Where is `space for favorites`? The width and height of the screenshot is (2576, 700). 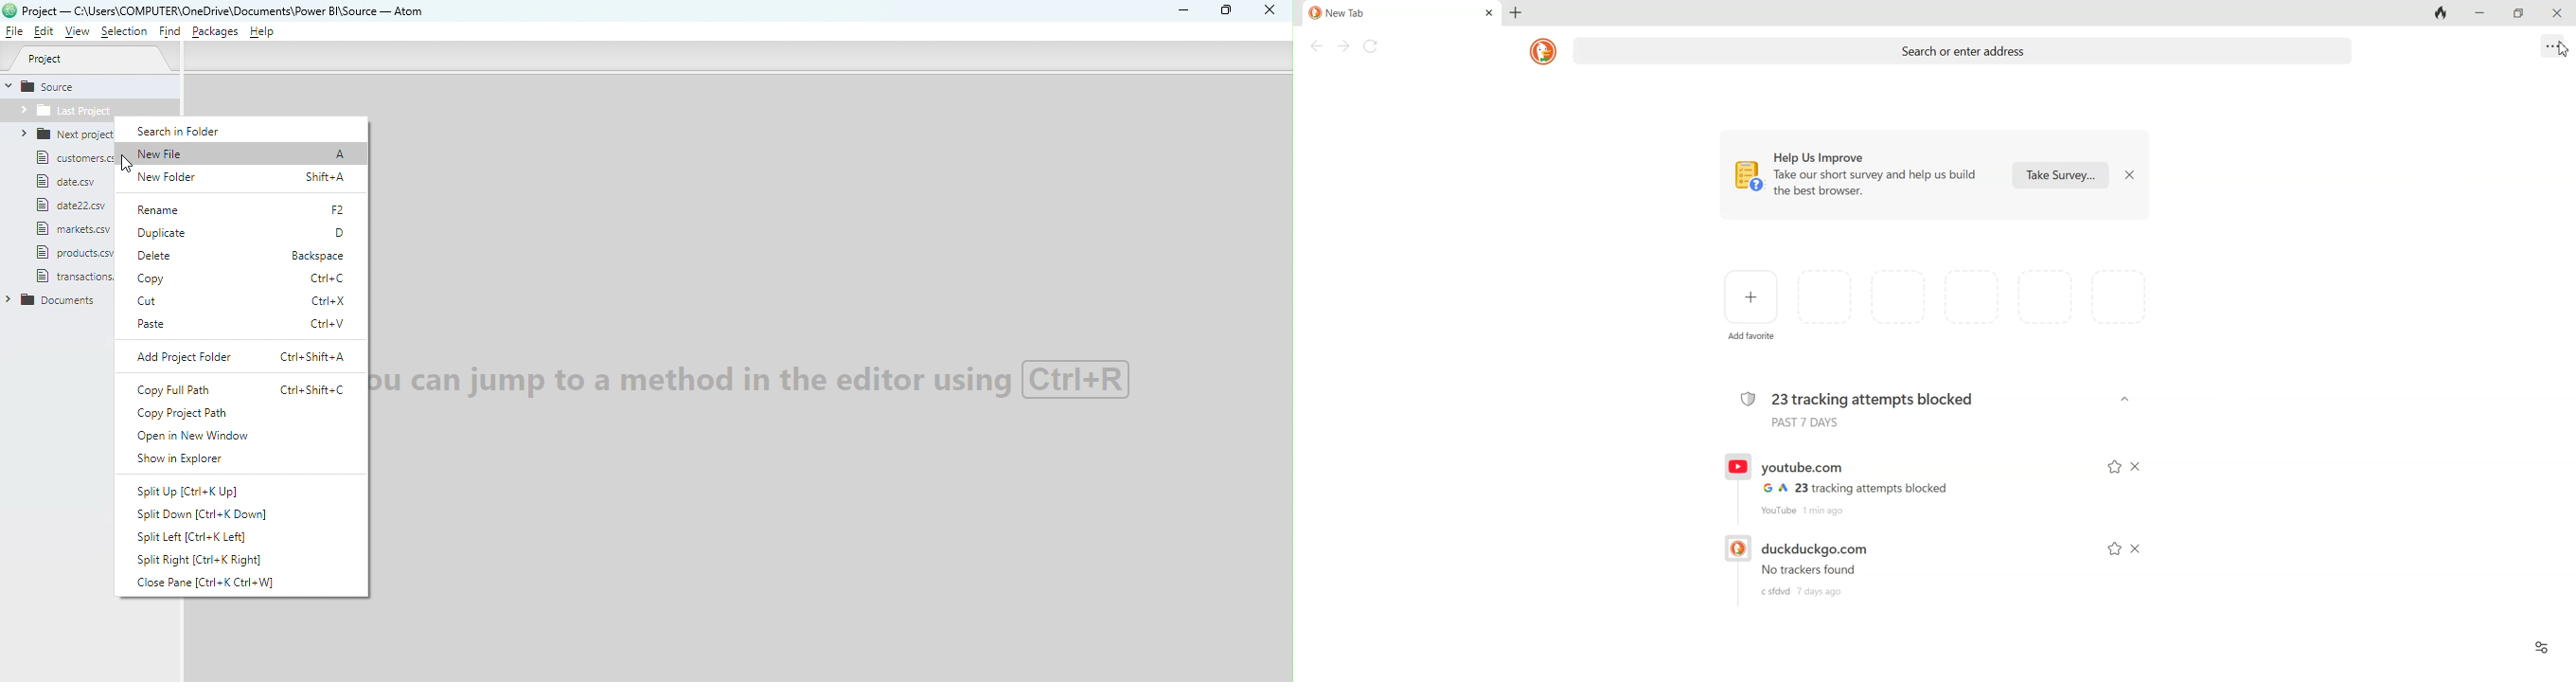 space for favorites is located at coordinates (1976, 298).